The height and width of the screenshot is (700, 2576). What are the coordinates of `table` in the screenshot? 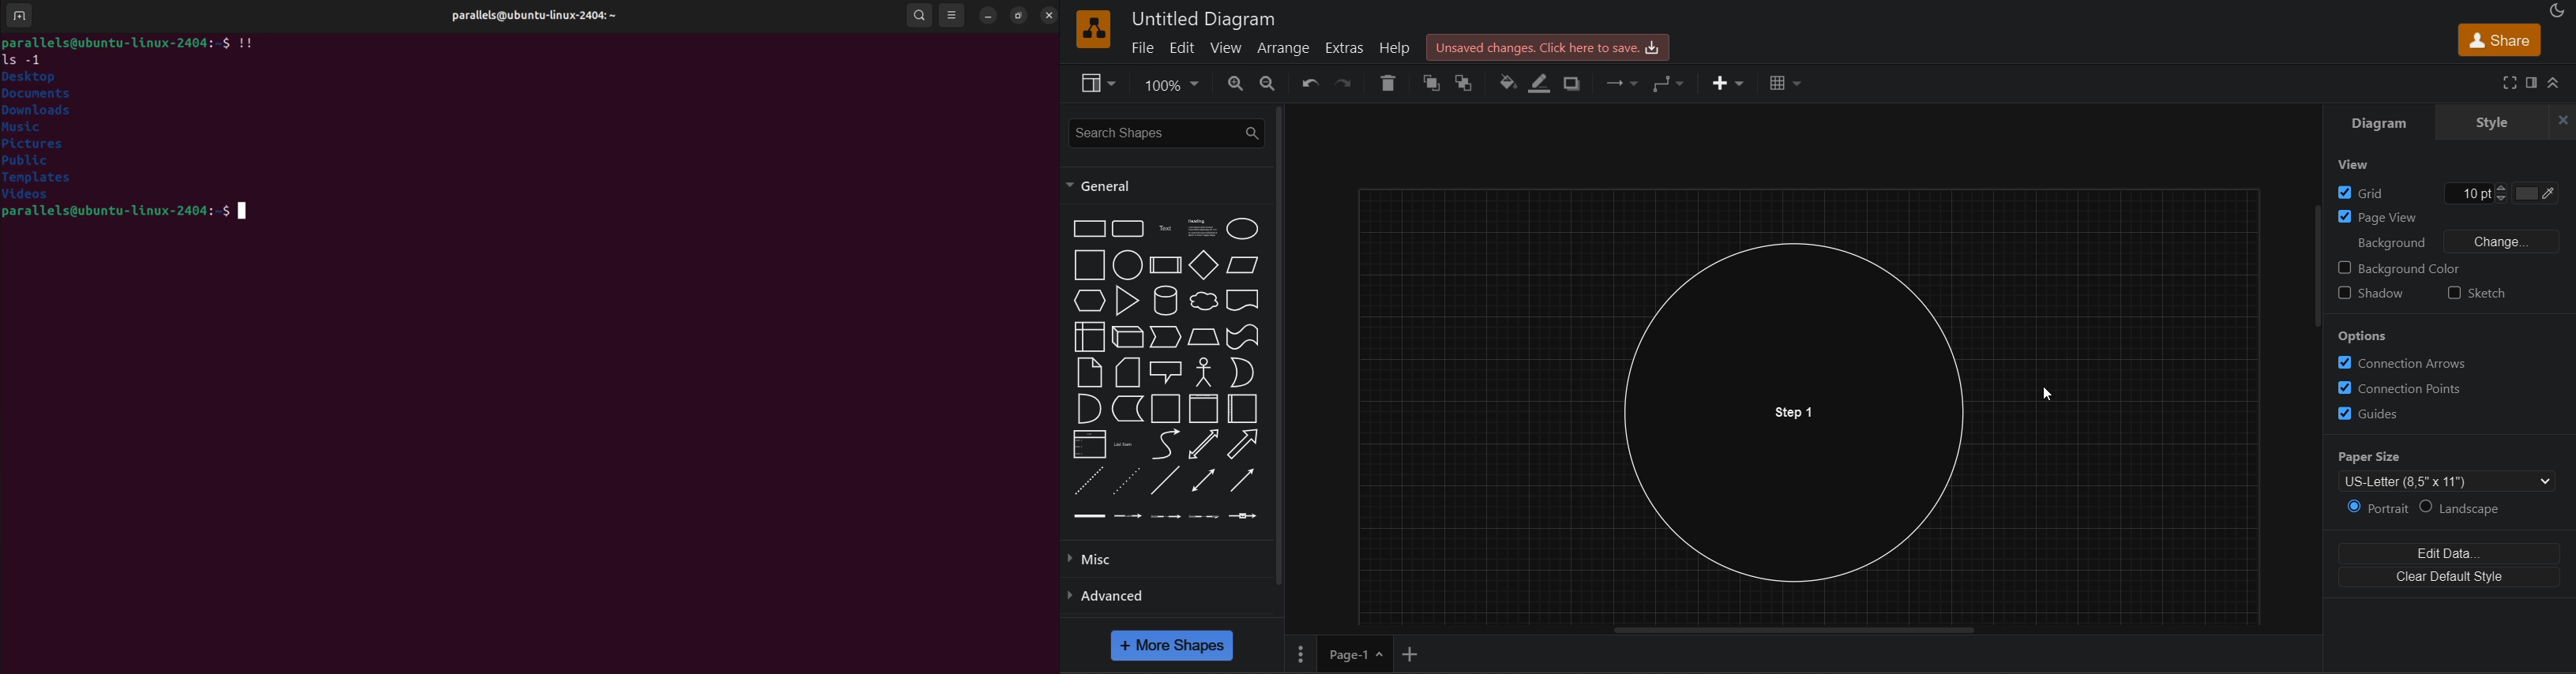 It's located at (1781, 83).